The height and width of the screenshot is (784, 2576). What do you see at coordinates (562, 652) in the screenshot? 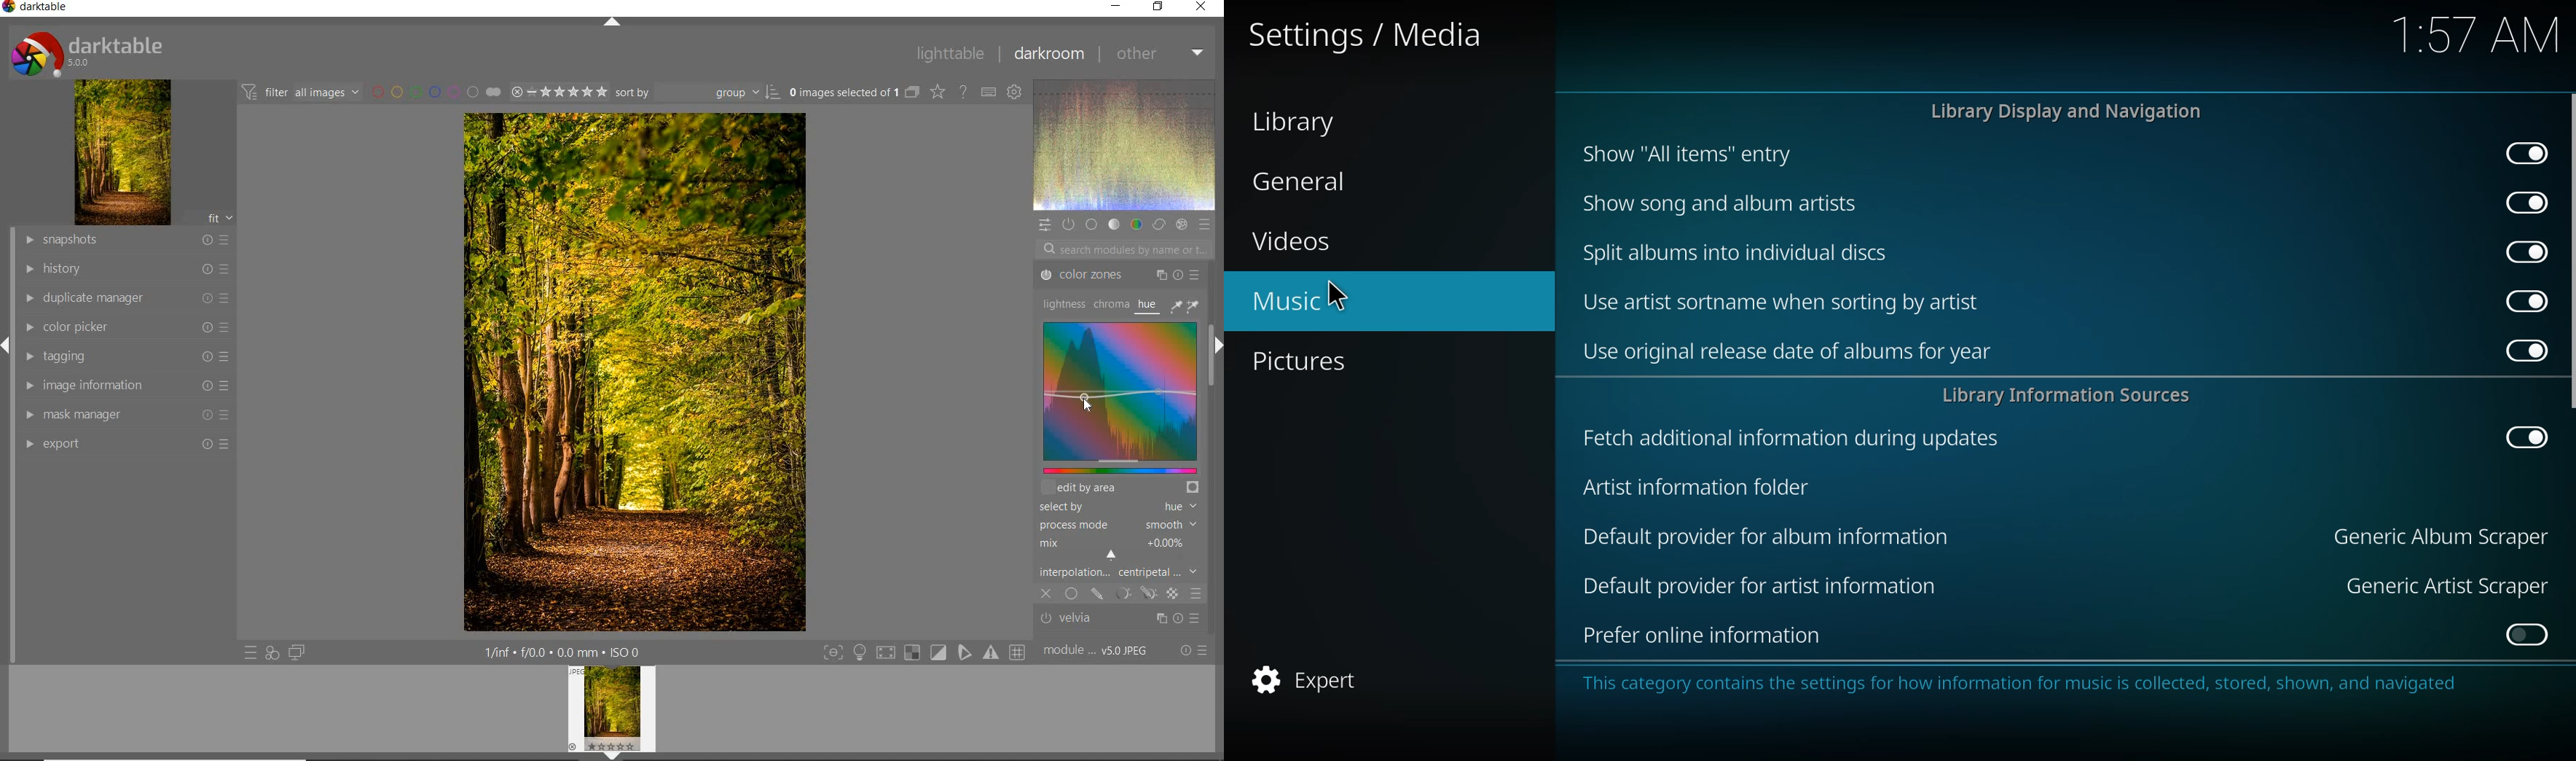
I see `OTHER INTERFACE DETAILS` at bounding box center [562, 652].